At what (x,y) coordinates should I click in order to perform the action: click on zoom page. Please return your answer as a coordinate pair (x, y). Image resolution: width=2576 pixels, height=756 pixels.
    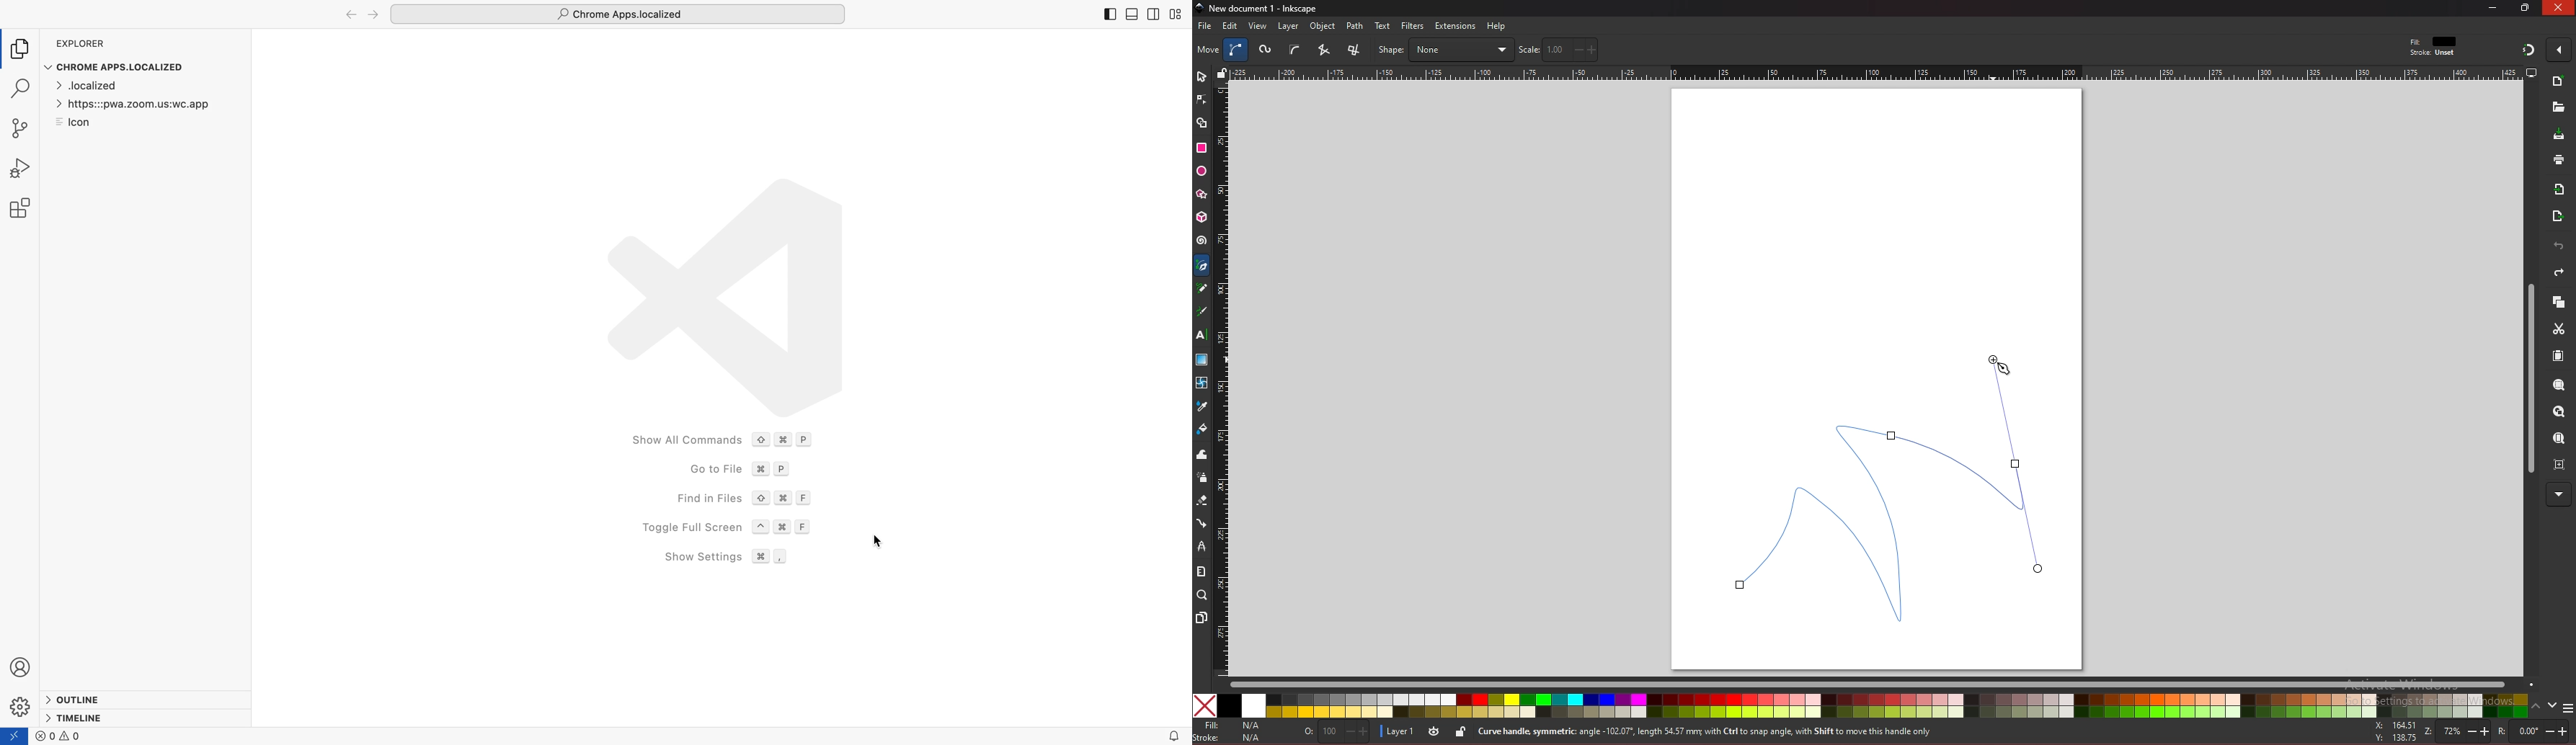
    Looking at the image, I should click on (2558, 440).